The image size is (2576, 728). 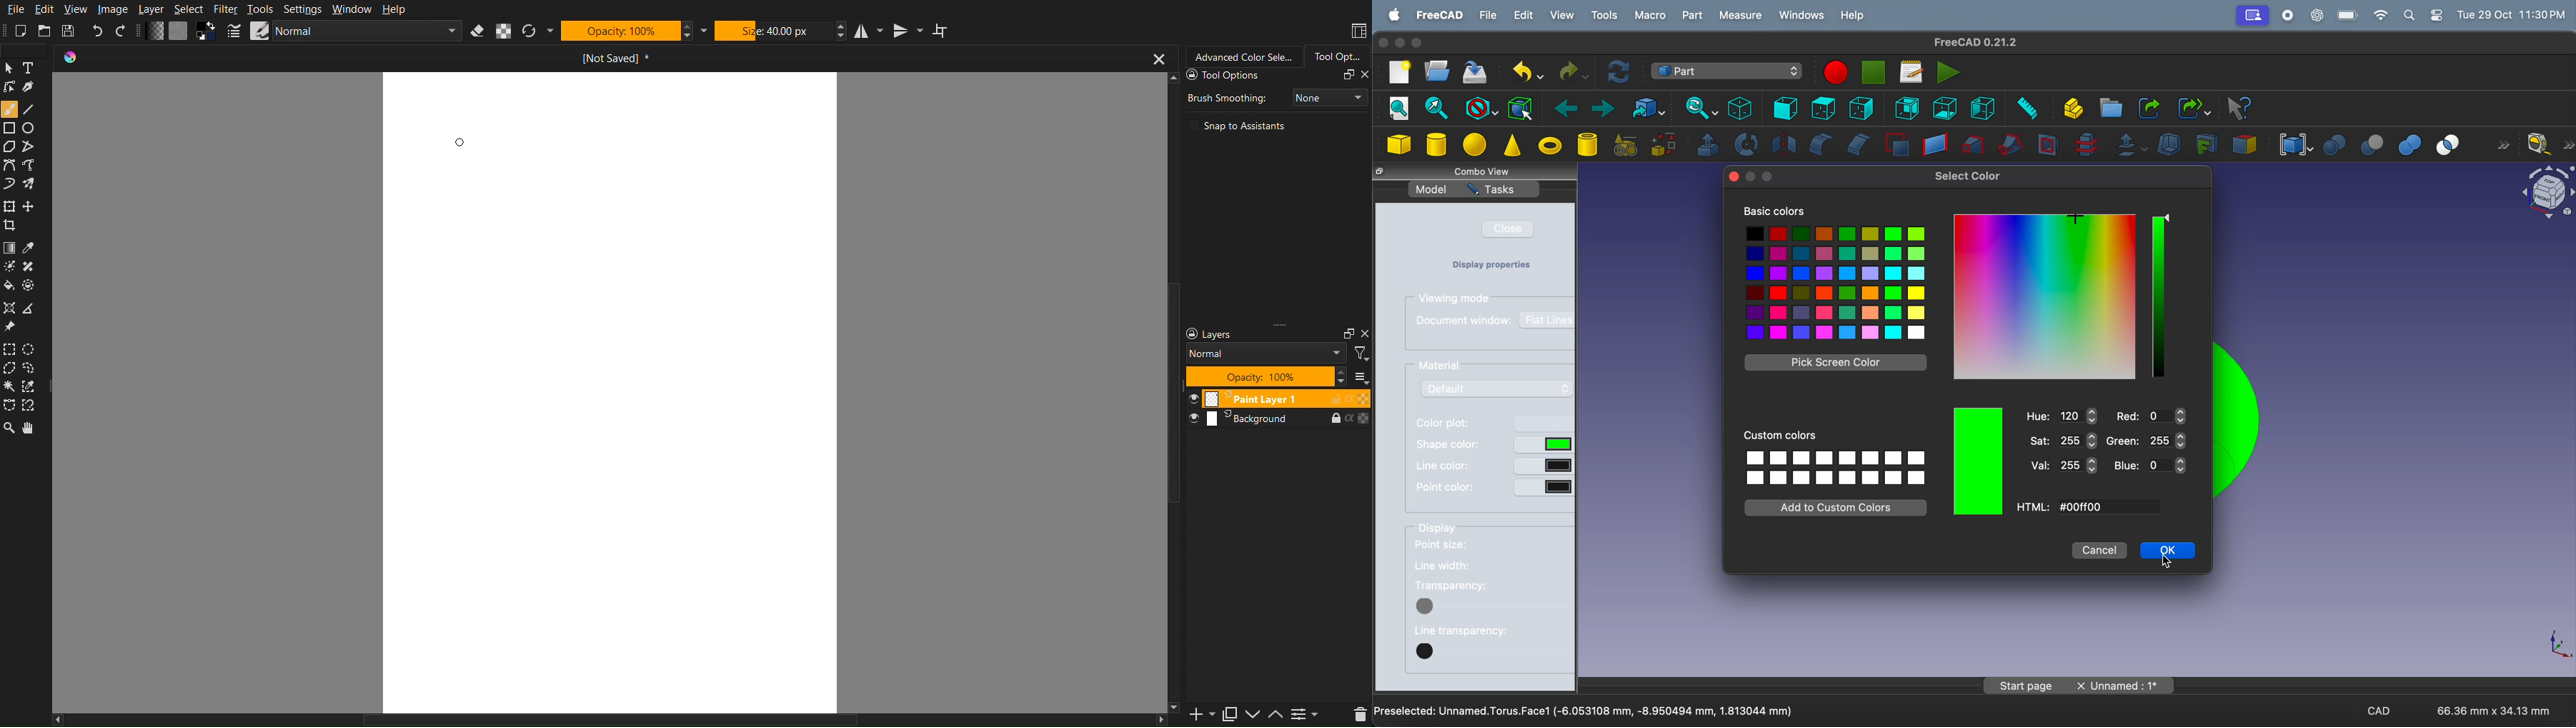 What do you see at coordinates (2064, 465) in the screenshot?
I see `Val` at bounding box center [2064, 465].